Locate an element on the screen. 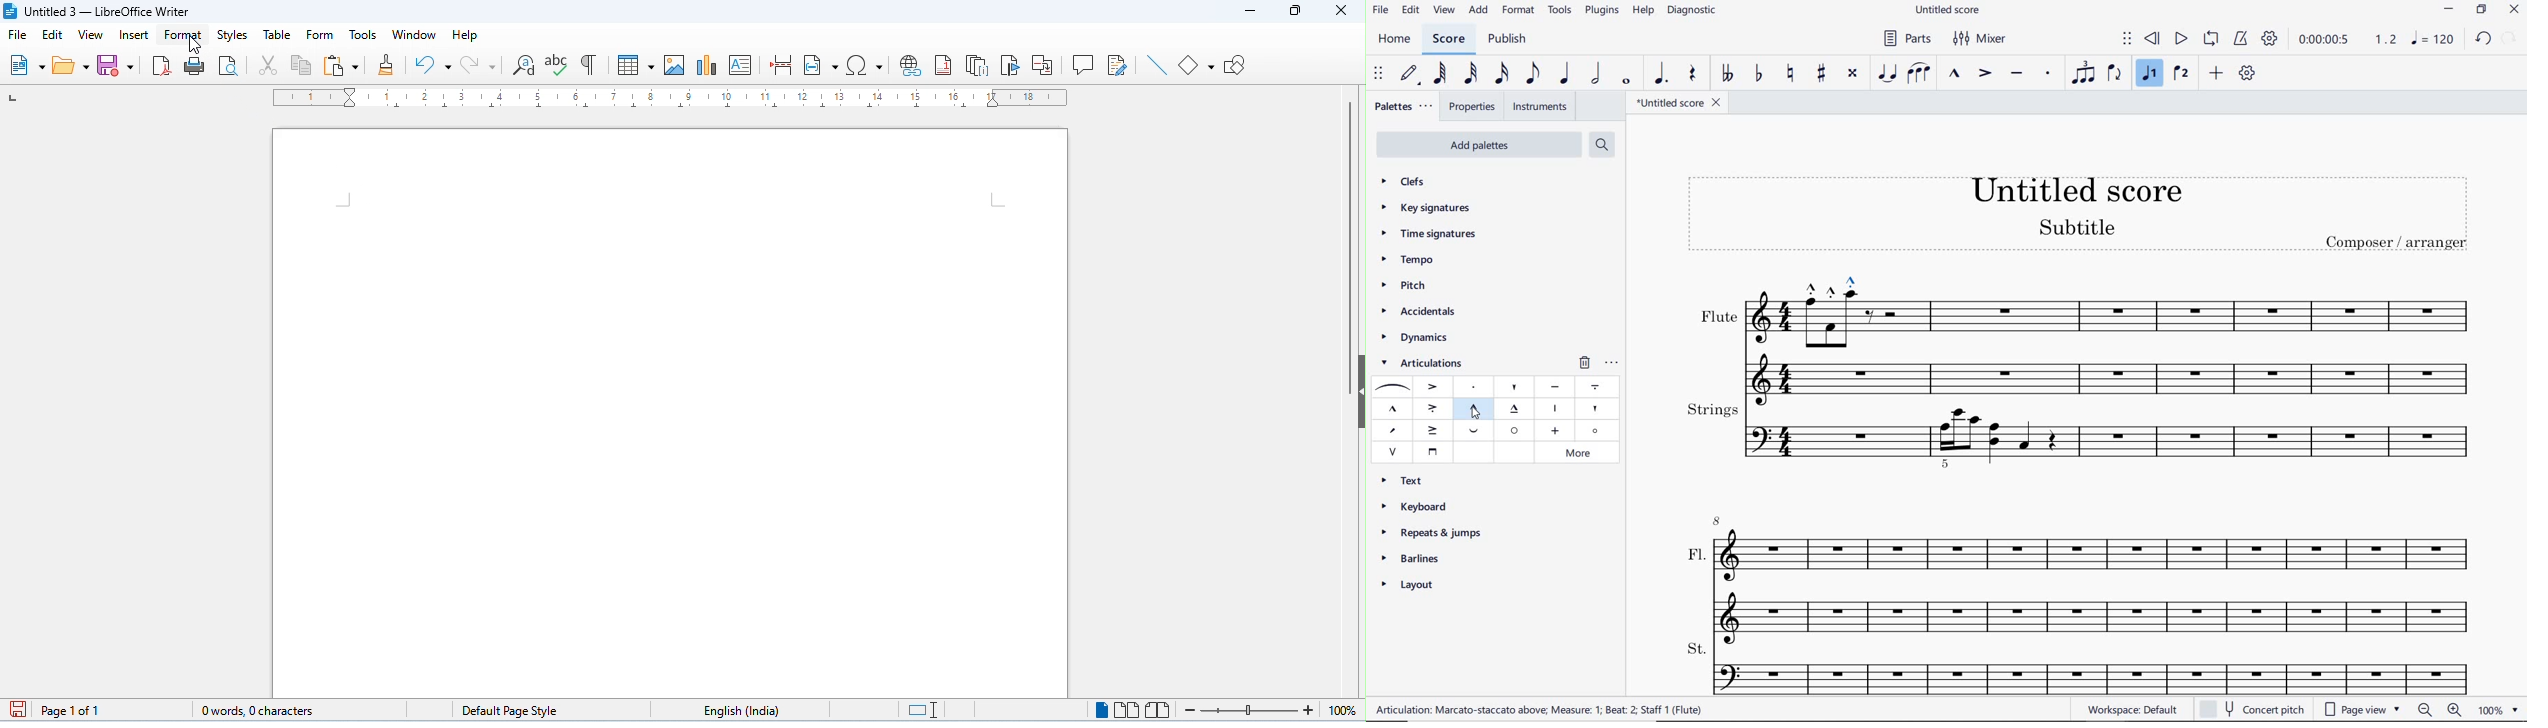 Image resolution: width=2548 pixels, height=728 pixels. layout is located at coordinates (1410, 587).